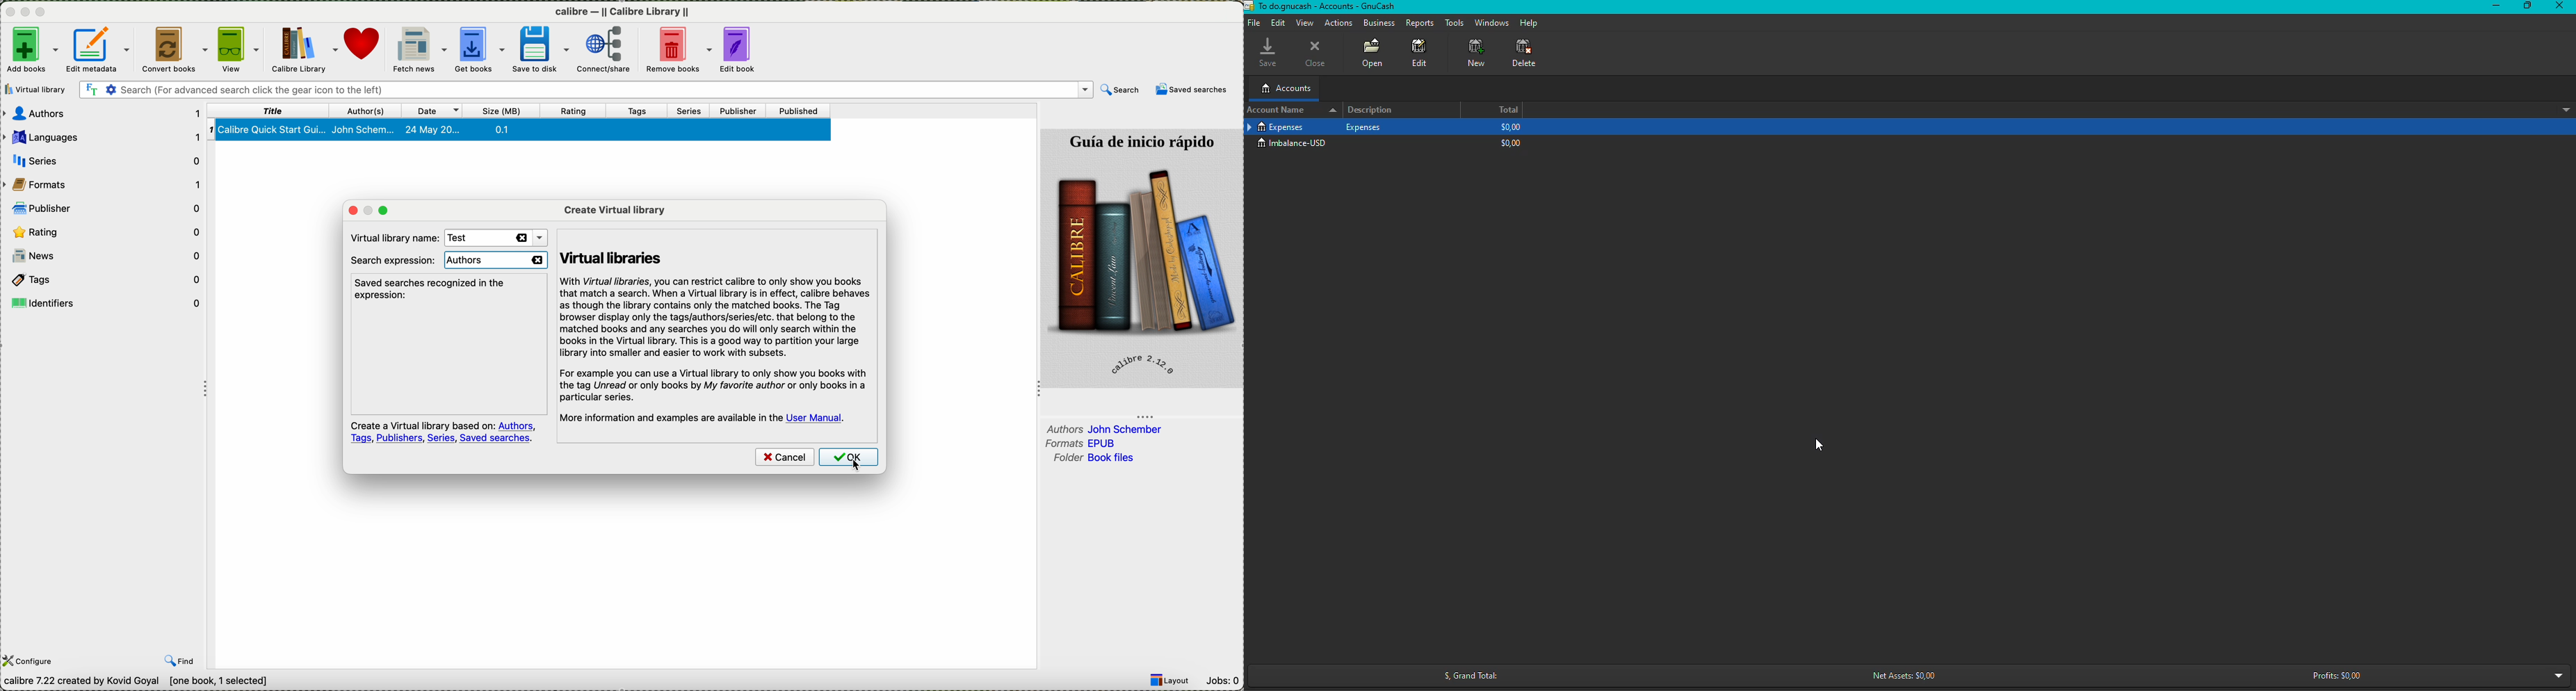  I want to click on search, so click(585, 90).